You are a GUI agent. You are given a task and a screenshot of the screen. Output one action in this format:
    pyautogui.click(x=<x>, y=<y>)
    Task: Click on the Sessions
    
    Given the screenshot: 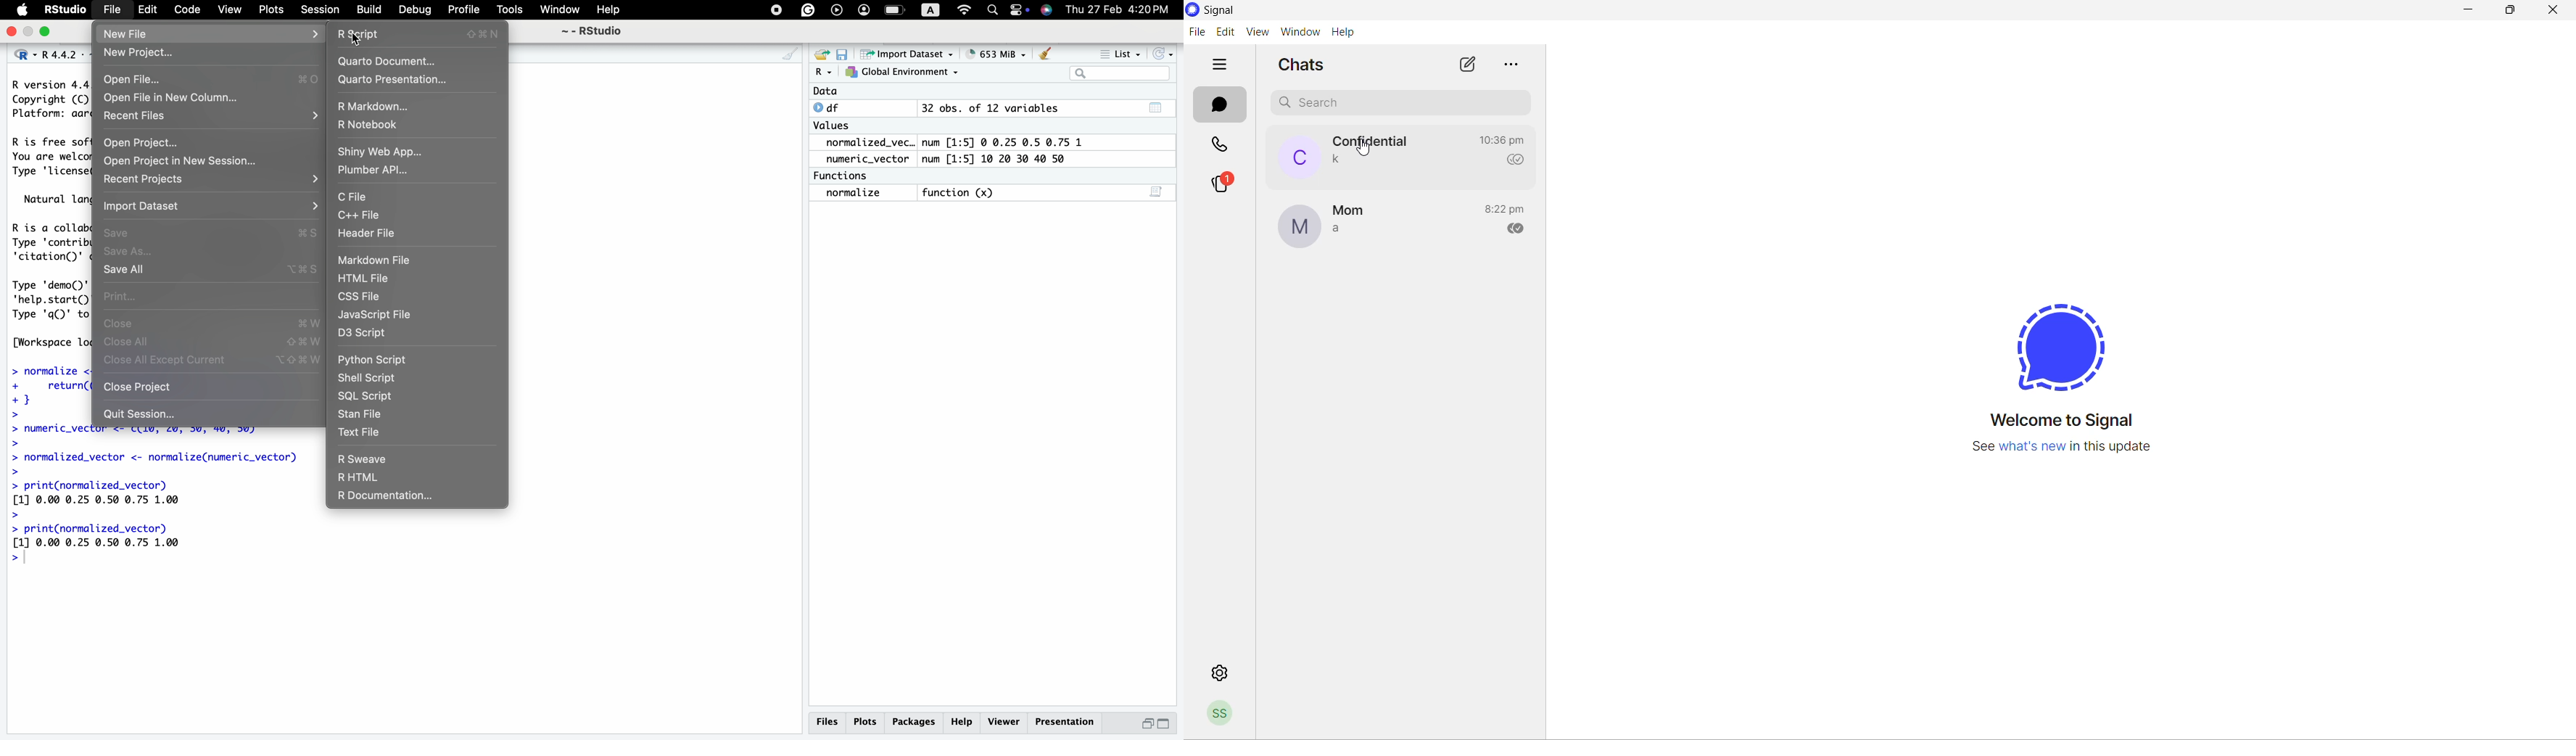 What is the action you would take?
    pyautogui.click(x=321, y=11)
    